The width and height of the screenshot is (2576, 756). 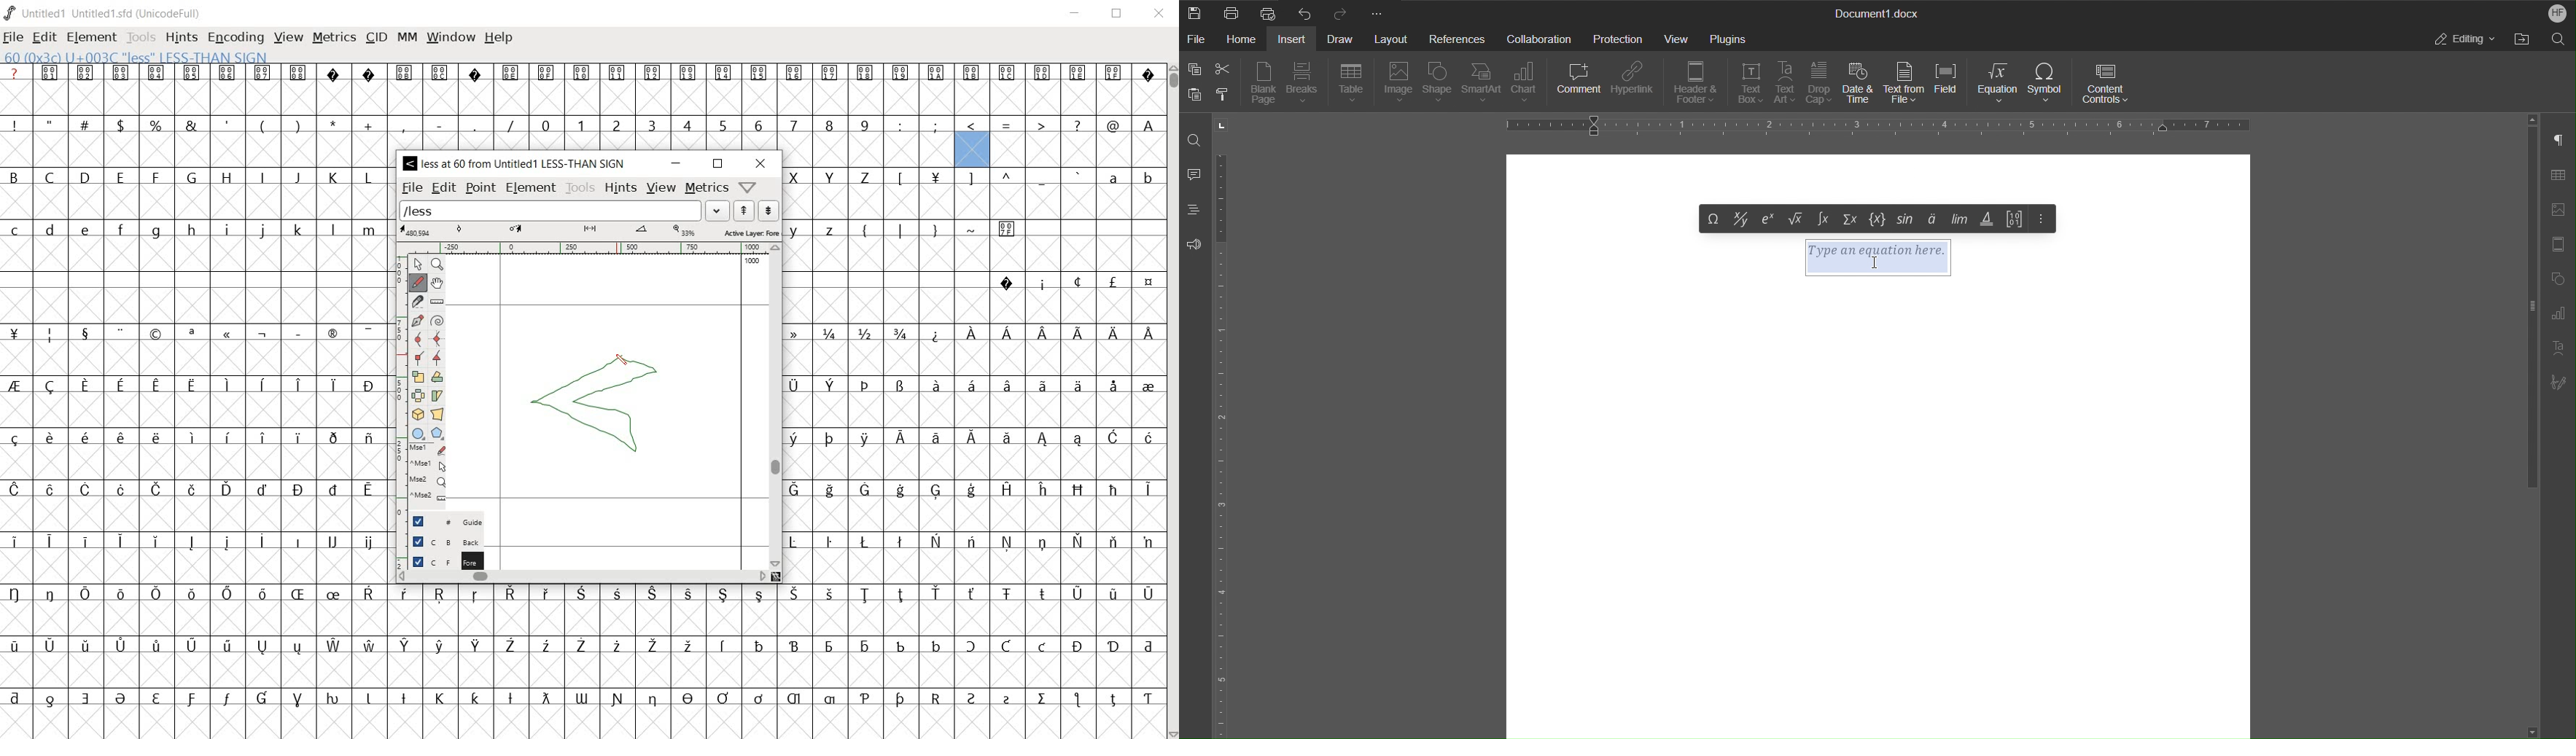 What do you see at coordinates (417, 263) in the screenshot?
I see `pointer` at bounding box center [417, 263].